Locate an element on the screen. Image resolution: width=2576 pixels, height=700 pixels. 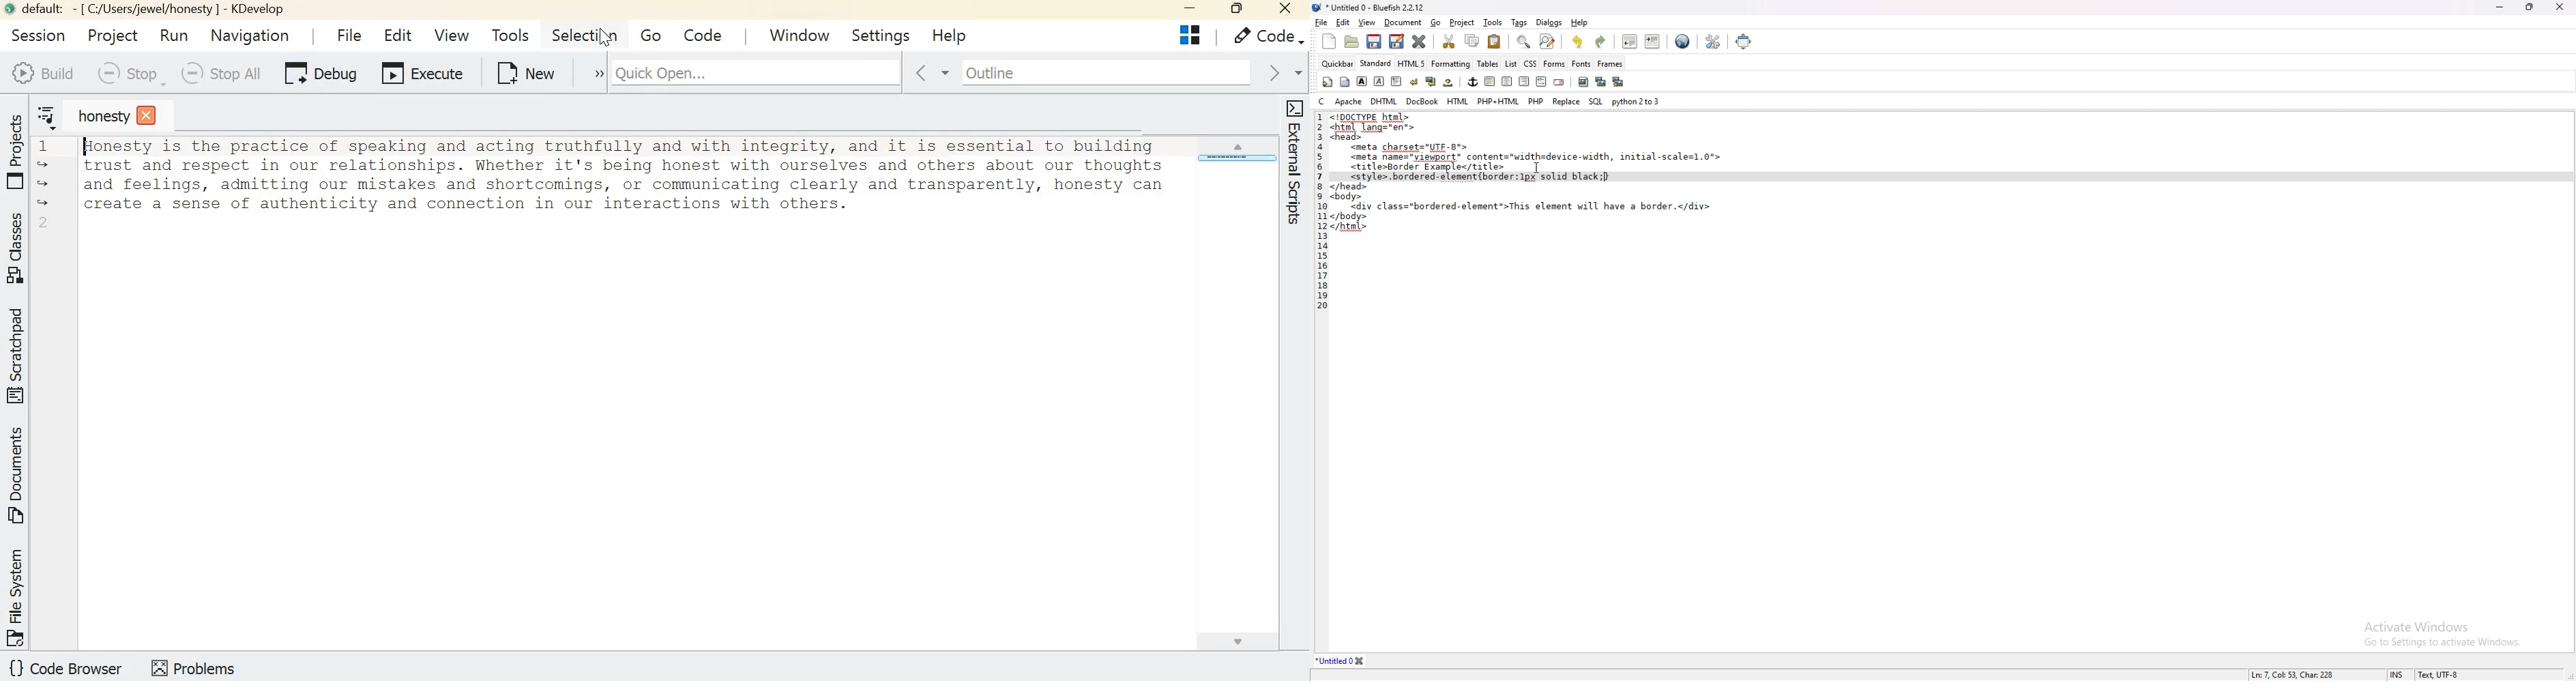
edit is located at coordinates (1343, 23).